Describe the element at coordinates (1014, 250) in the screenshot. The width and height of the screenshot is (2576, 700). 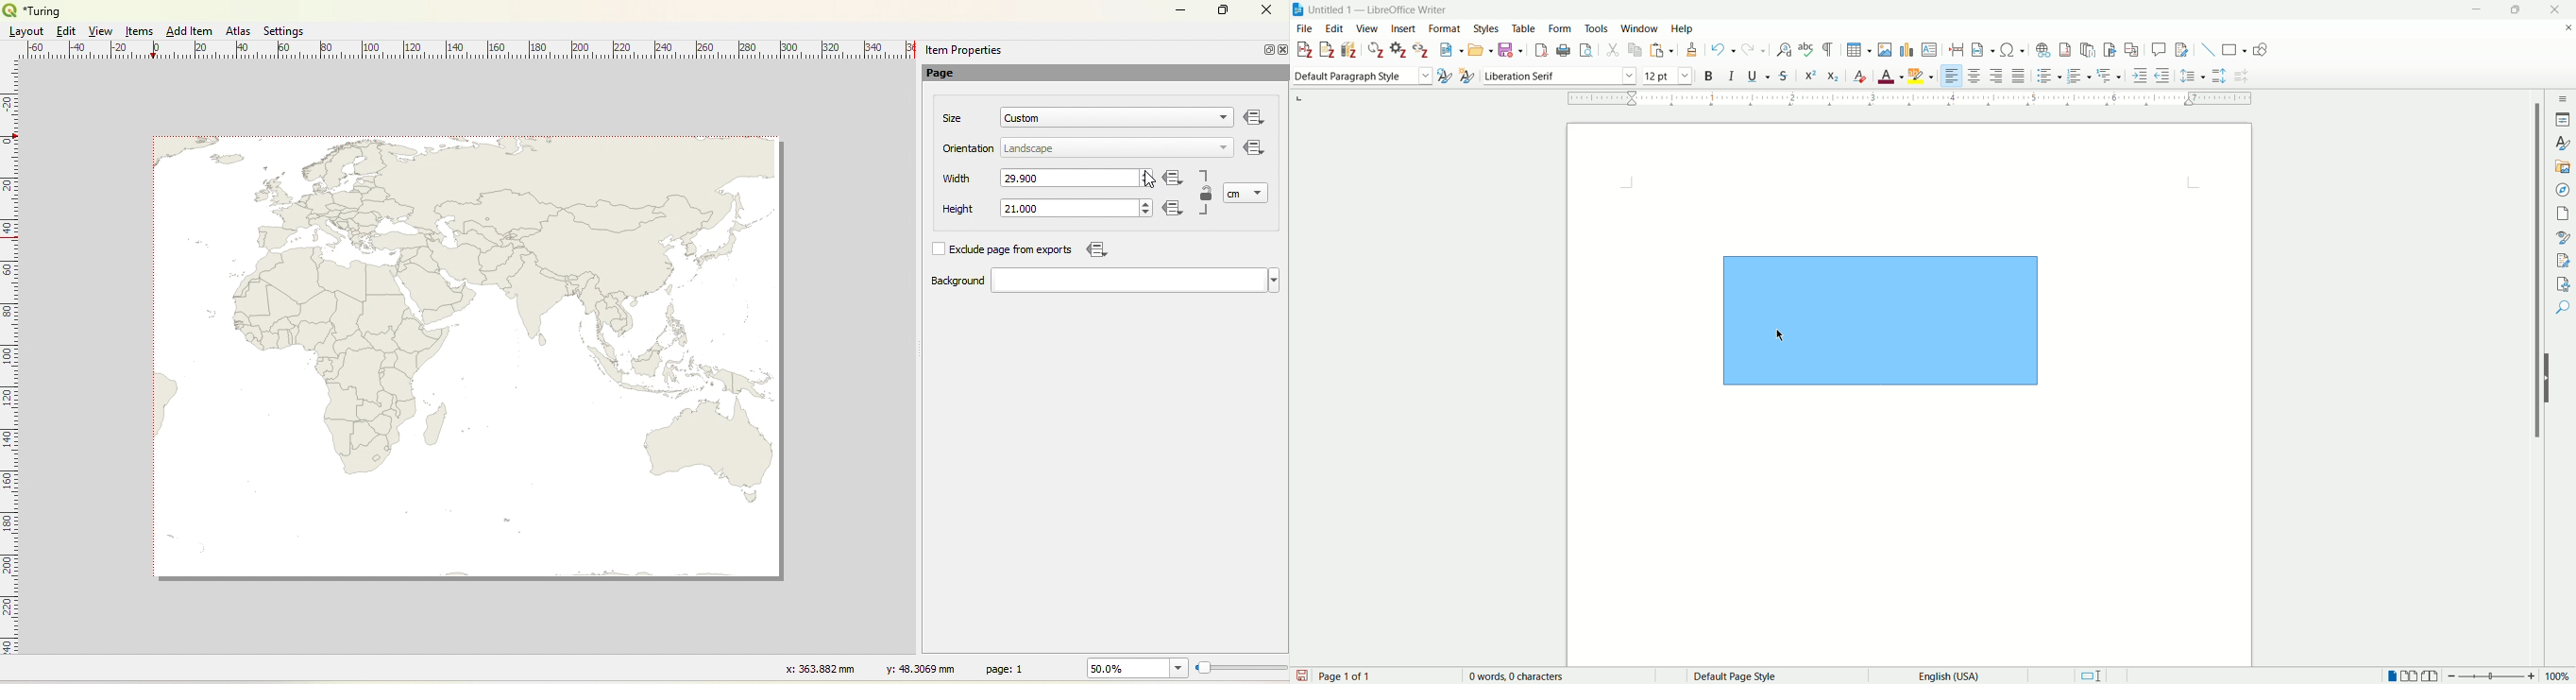
I see `Exclude page from exports` at that location.